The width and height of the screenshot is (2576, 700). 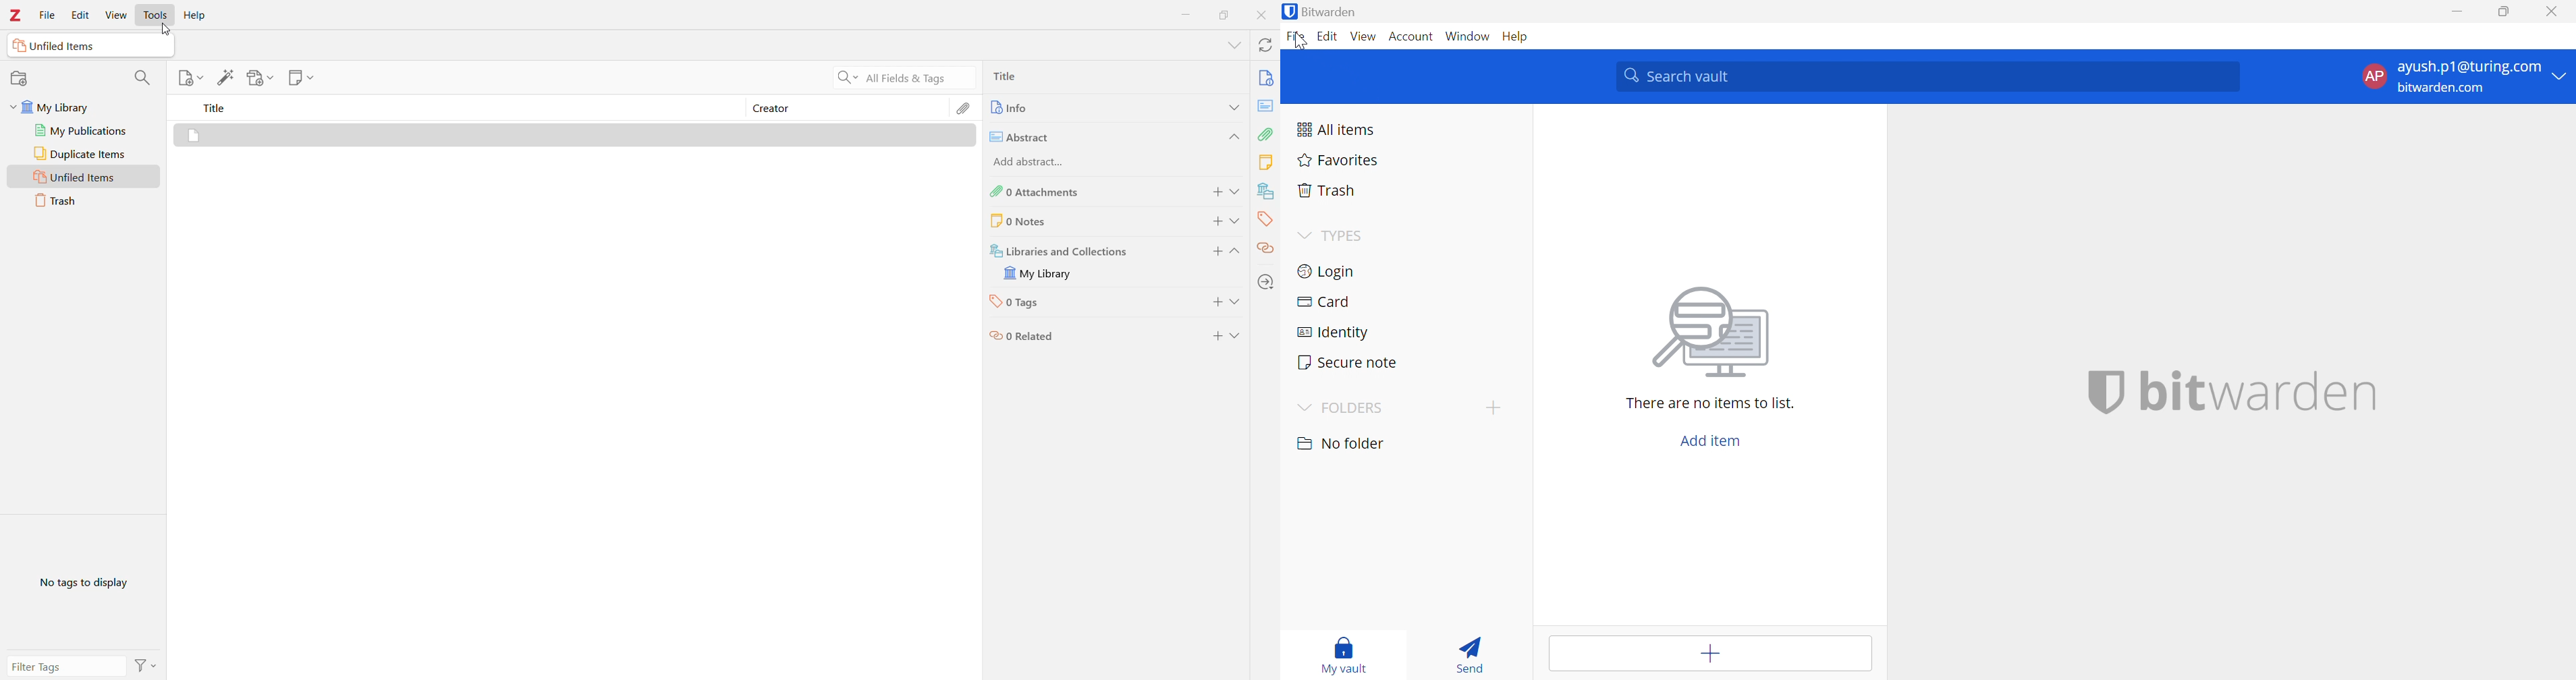 I want to click on Favorites, so click(x=1336, y=162).